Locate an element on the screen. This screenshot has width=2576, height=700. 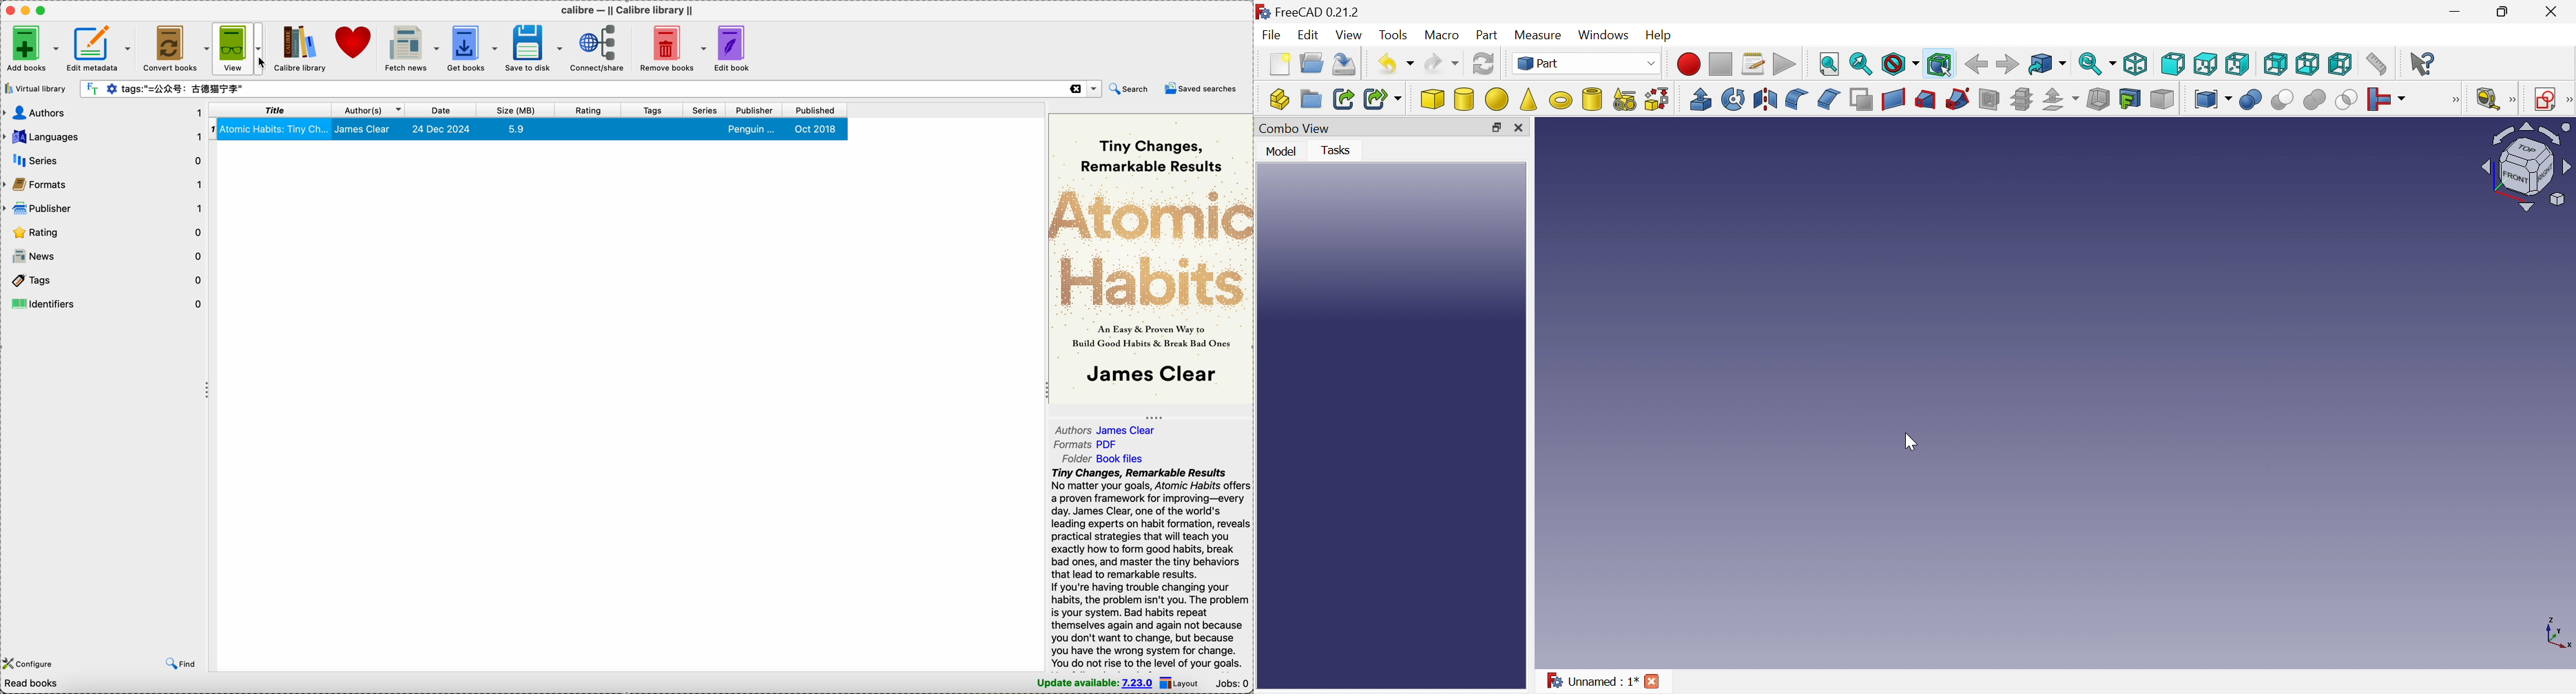
x, y axis is located at coordinates (2555, 633).